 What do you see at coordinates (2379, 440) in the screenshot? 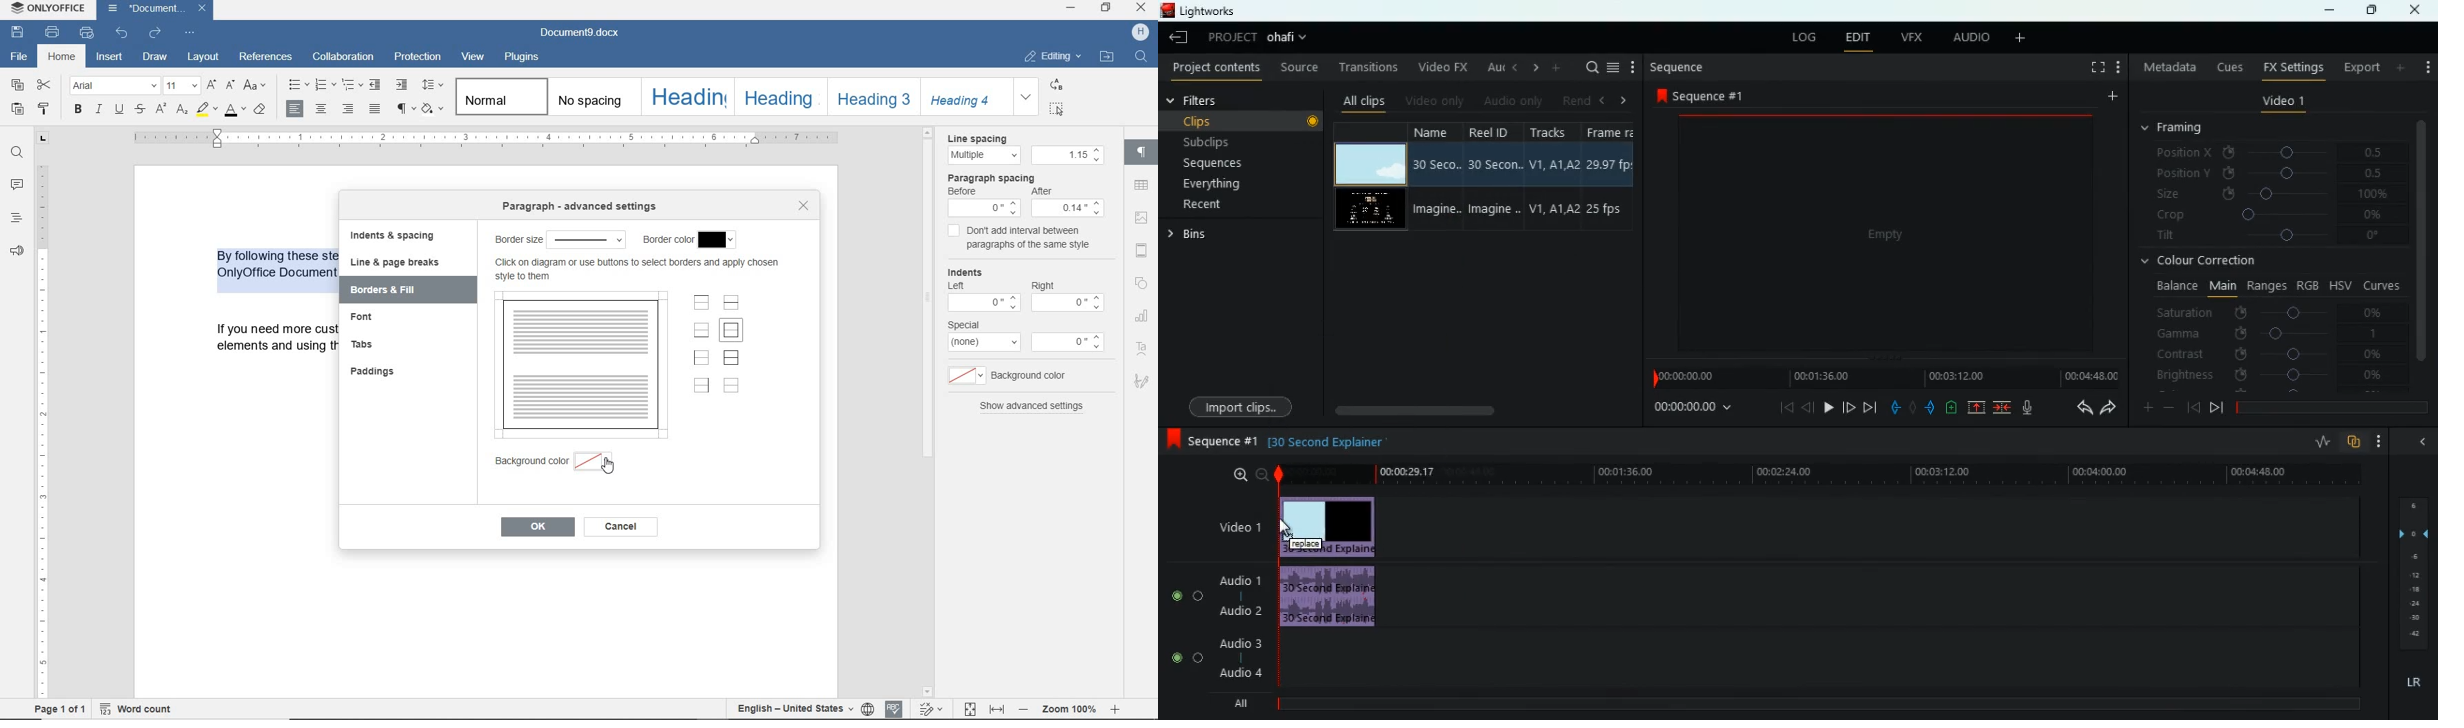
I see `more` at bounding box center [2379, 440].